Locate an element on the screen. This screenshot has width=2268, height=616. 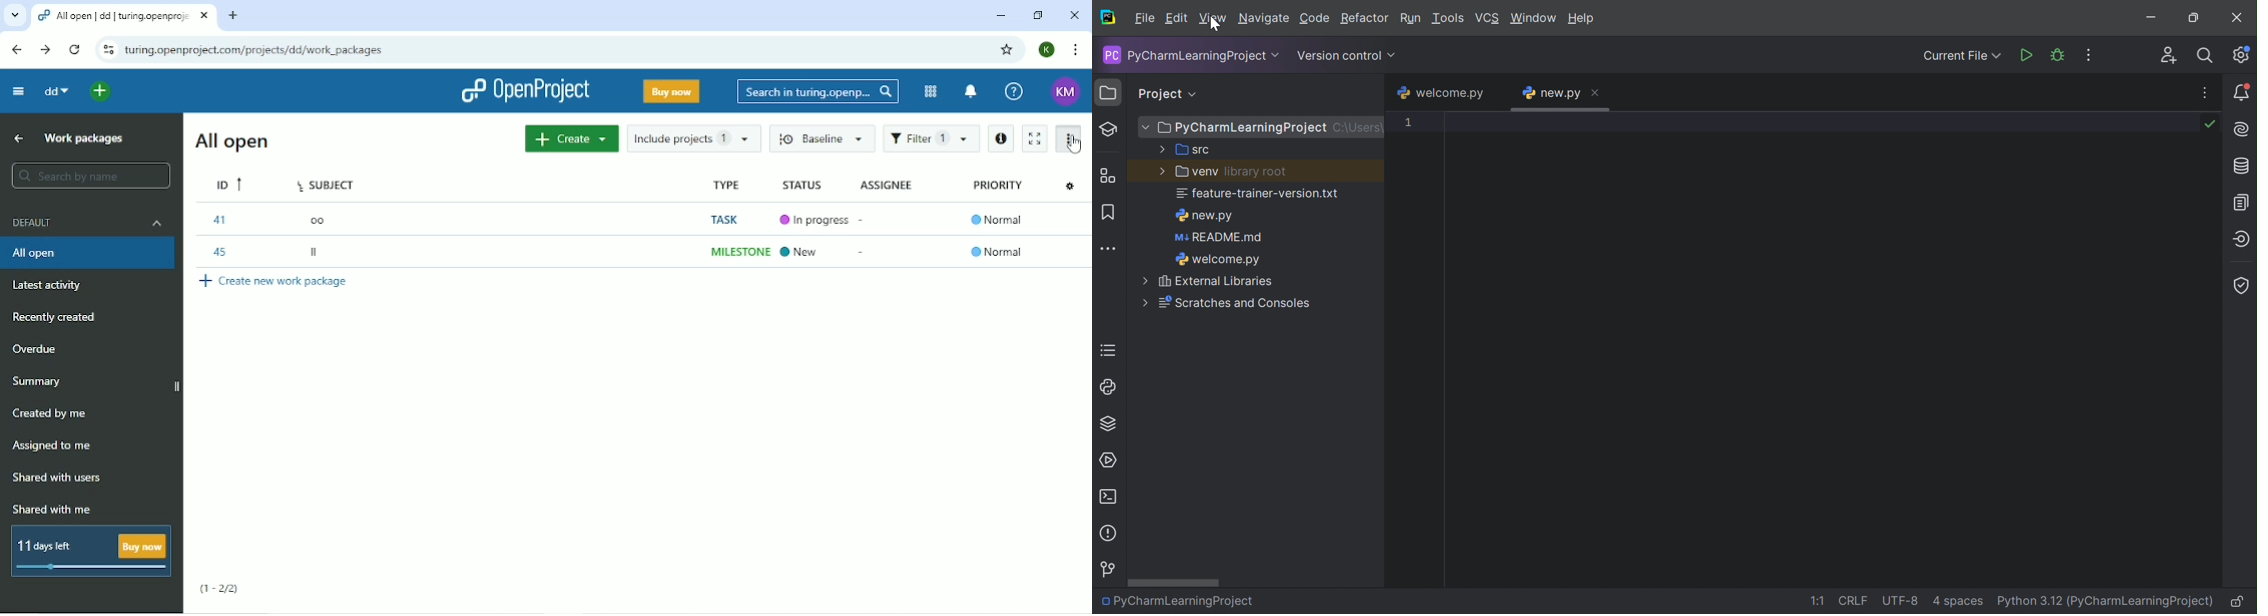
All open is located at coordinates (87, 254).